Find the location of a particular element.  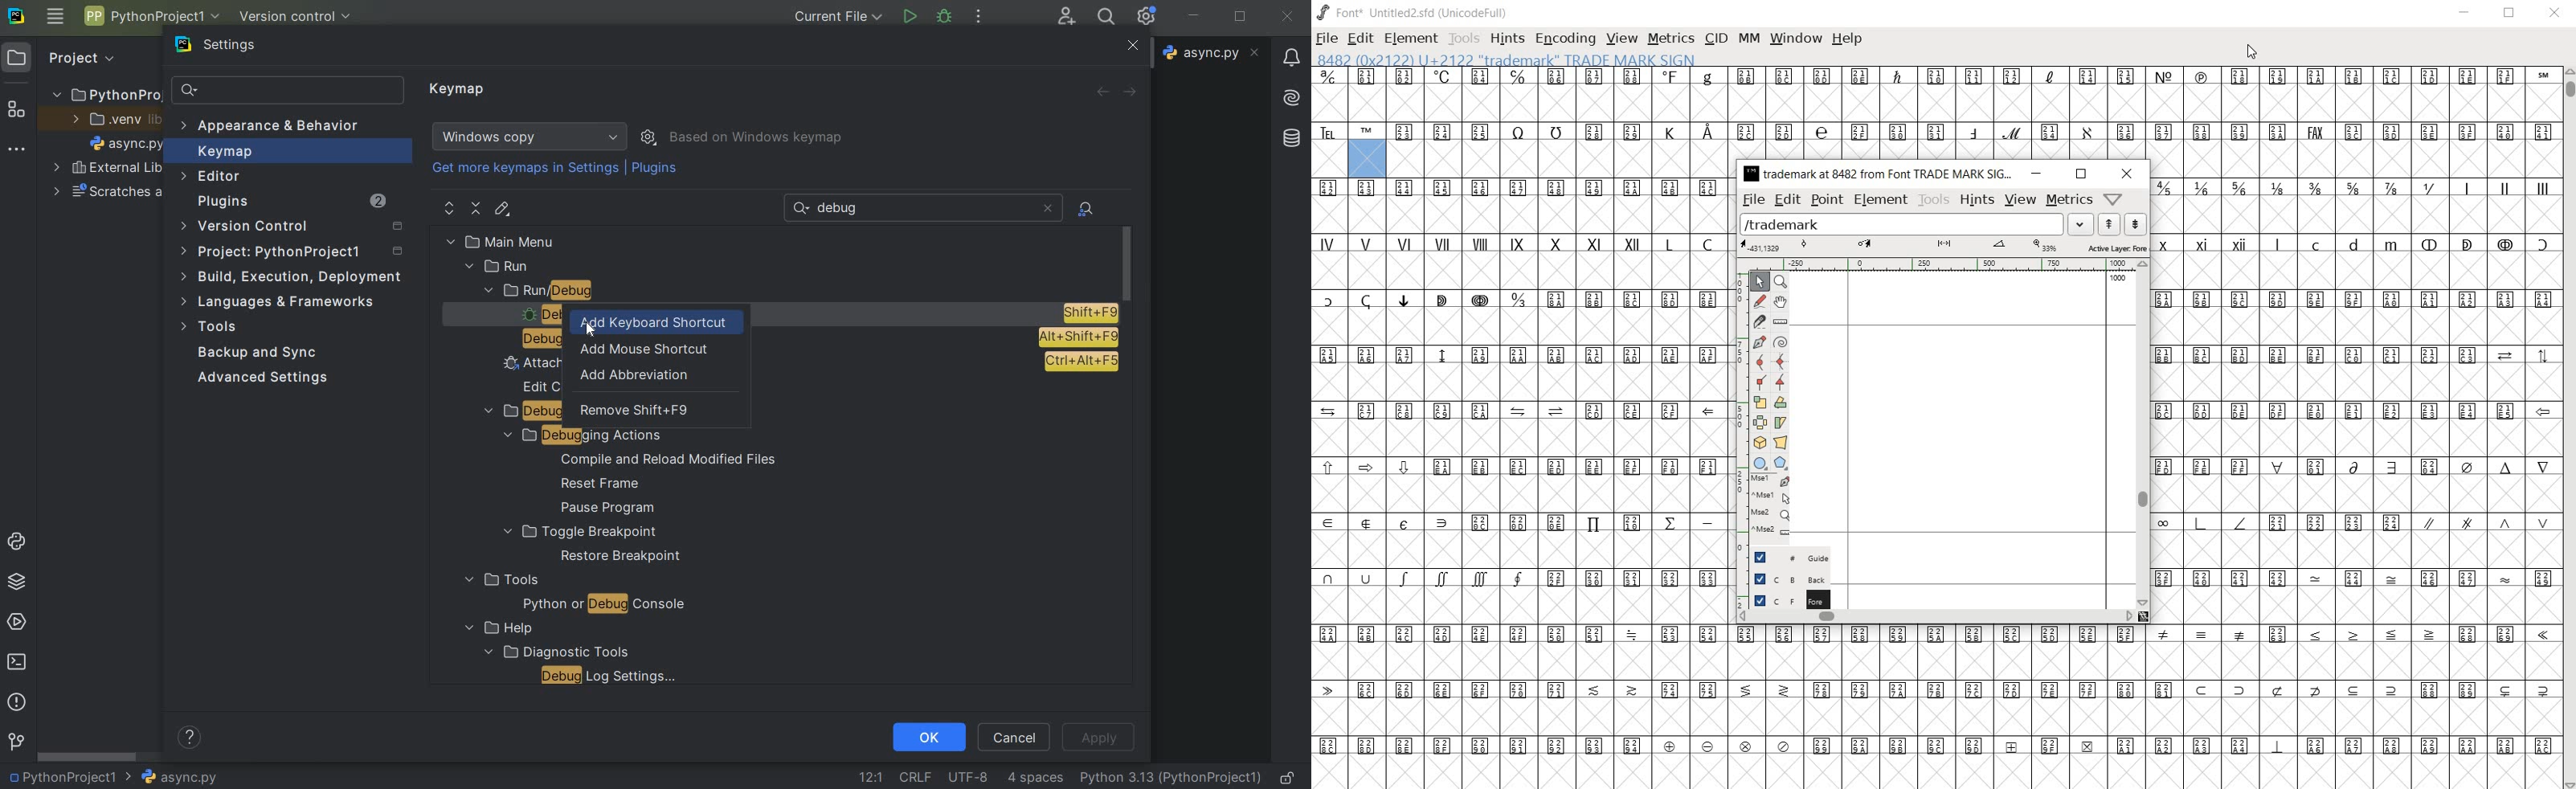

scrollbar is located at coordinates (1936, 618).